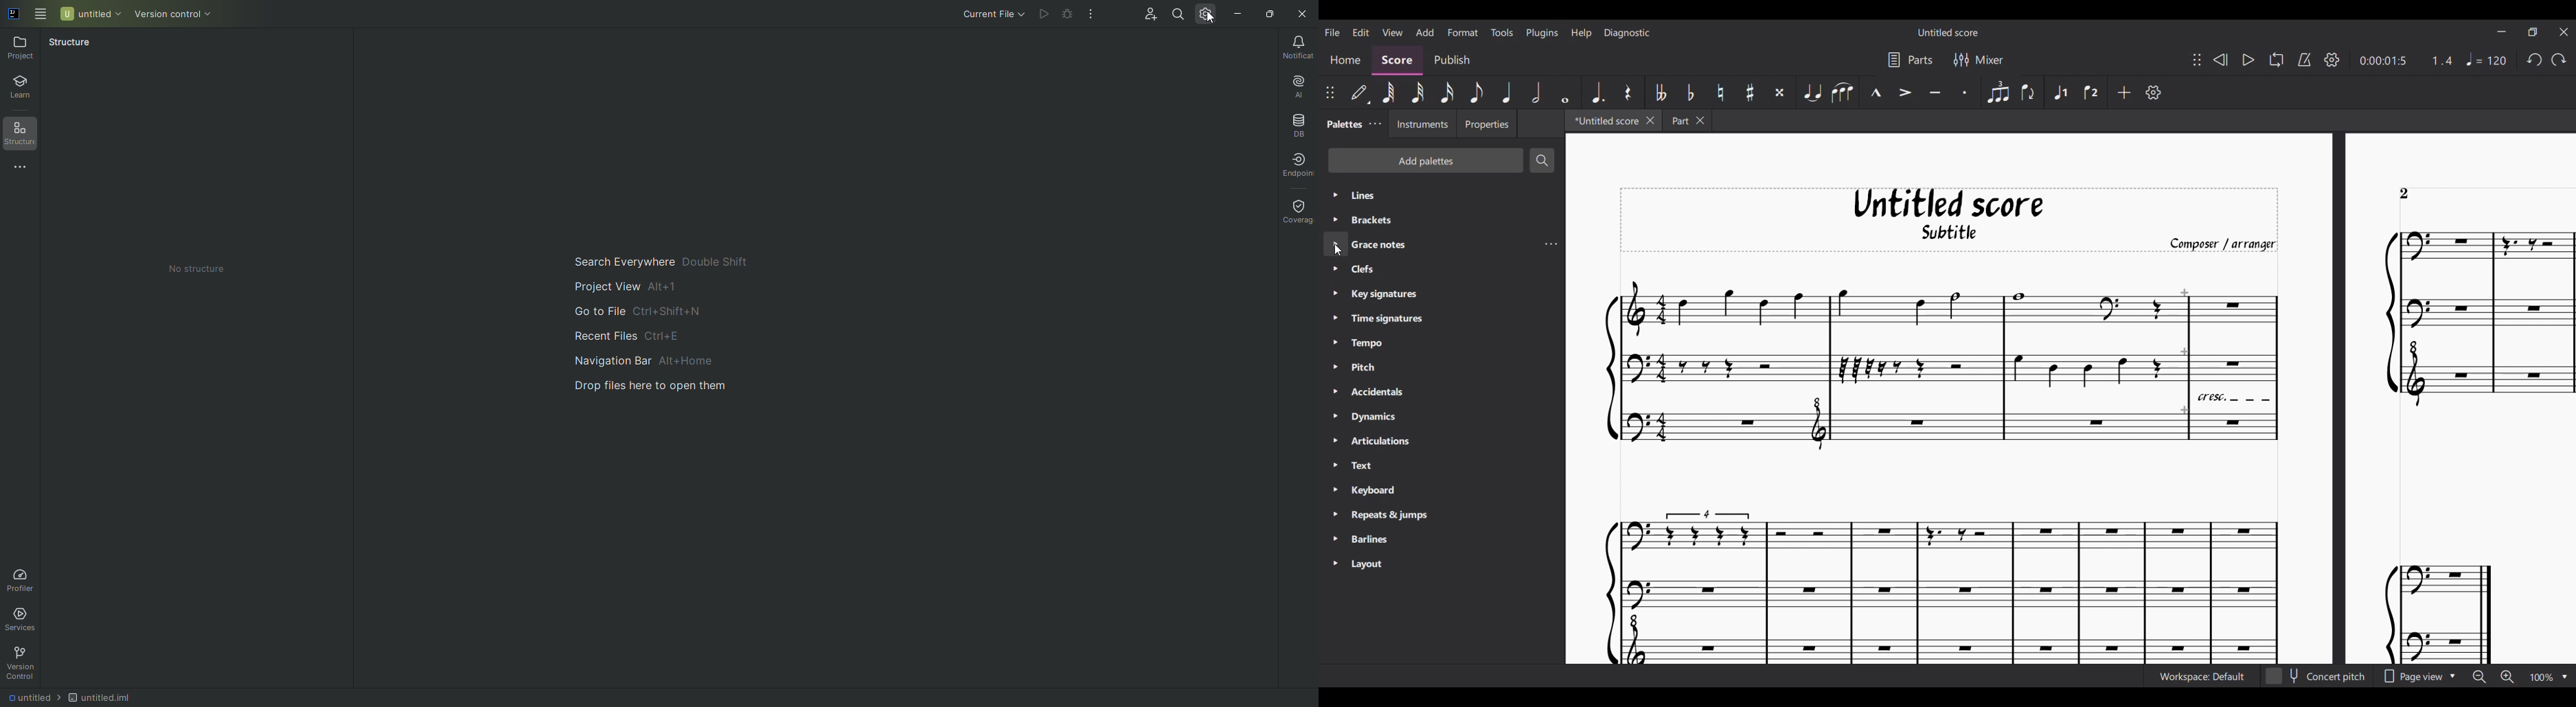 The height and width of the screenshot is (728, 2576). Describe the element at coordinates (1422, 123) in the screenshot. I see `Instruments tab` at that location.